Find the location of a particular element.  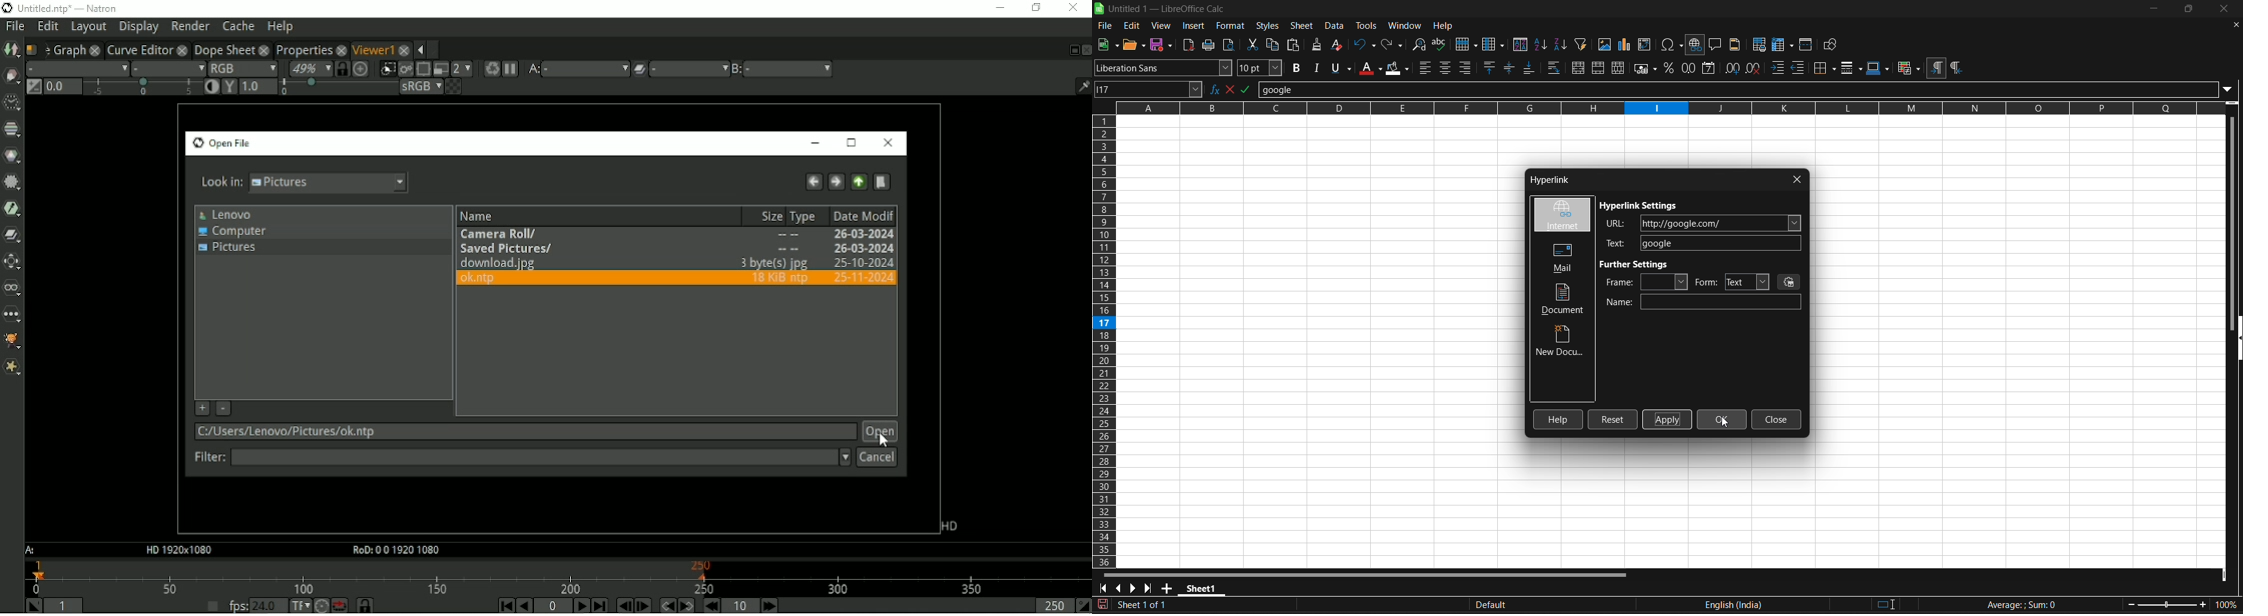

save is located at coordinates (1162, 45).